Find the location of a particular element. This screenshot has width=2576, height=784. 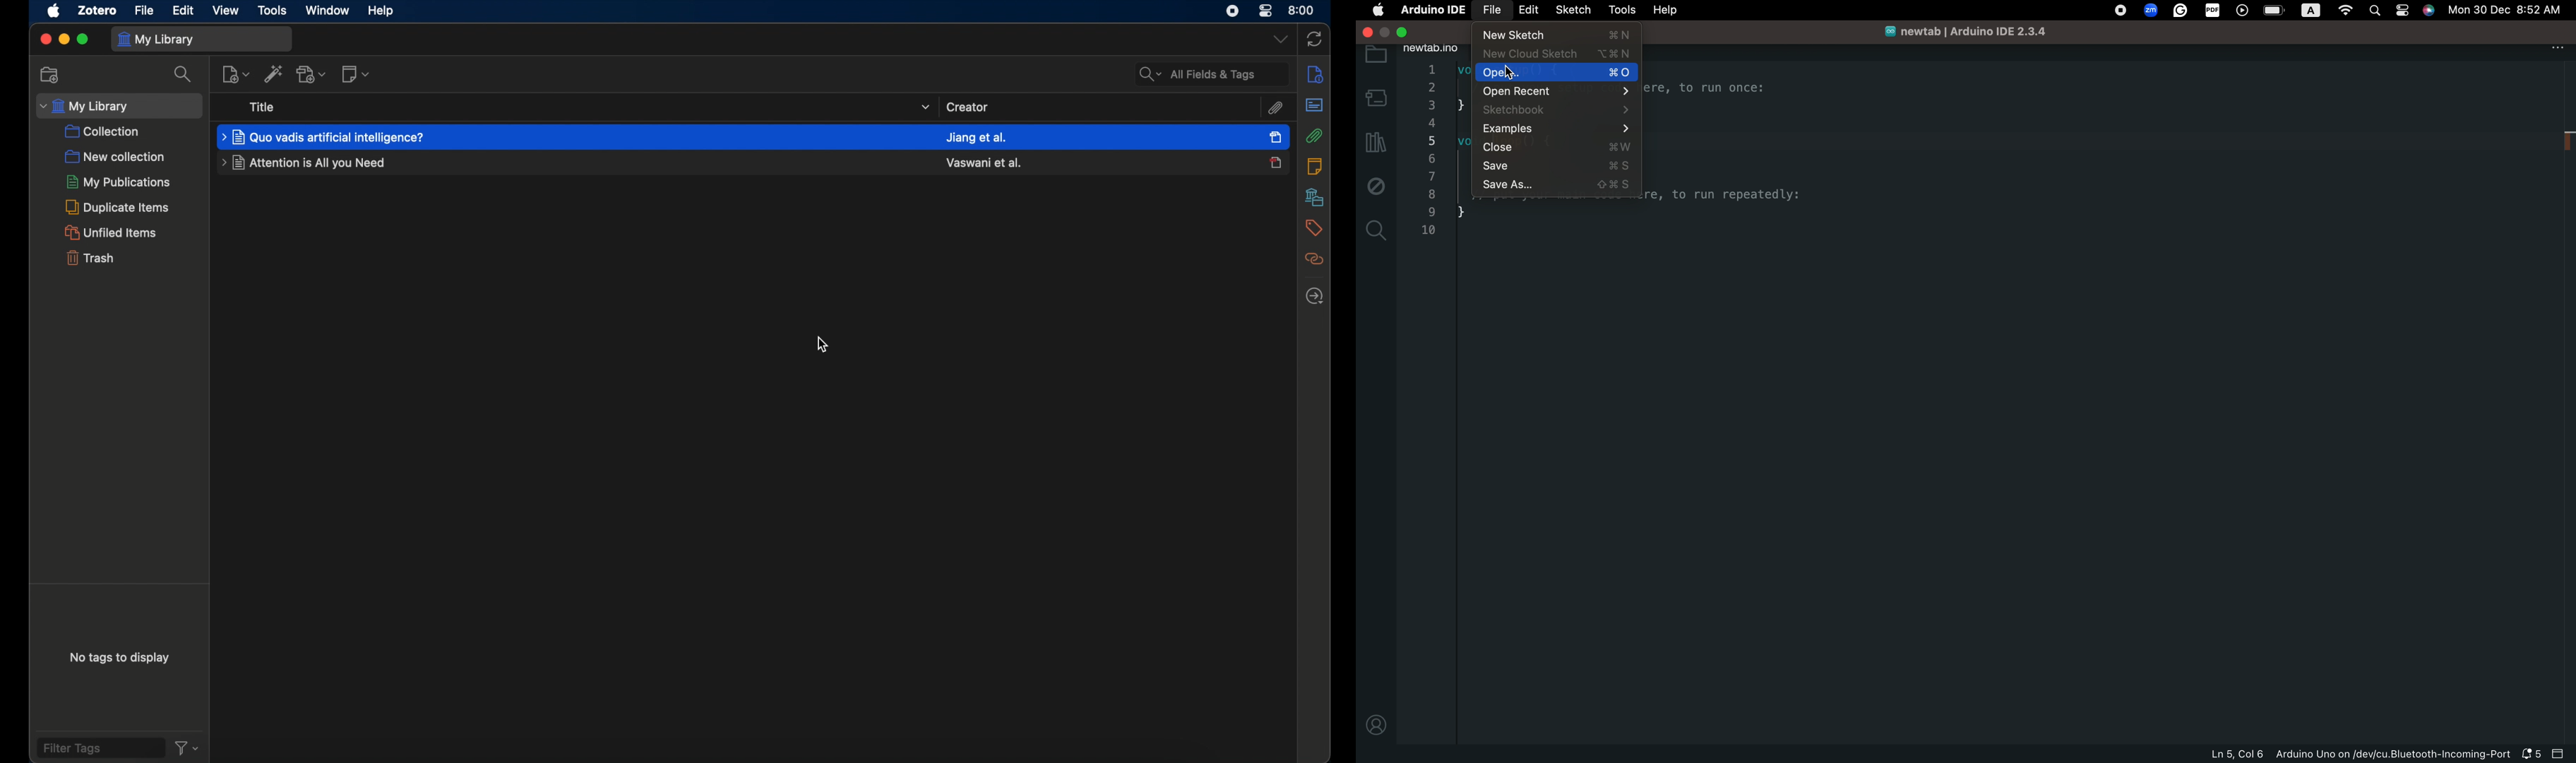

my publications is located at coordinates (119, 182).